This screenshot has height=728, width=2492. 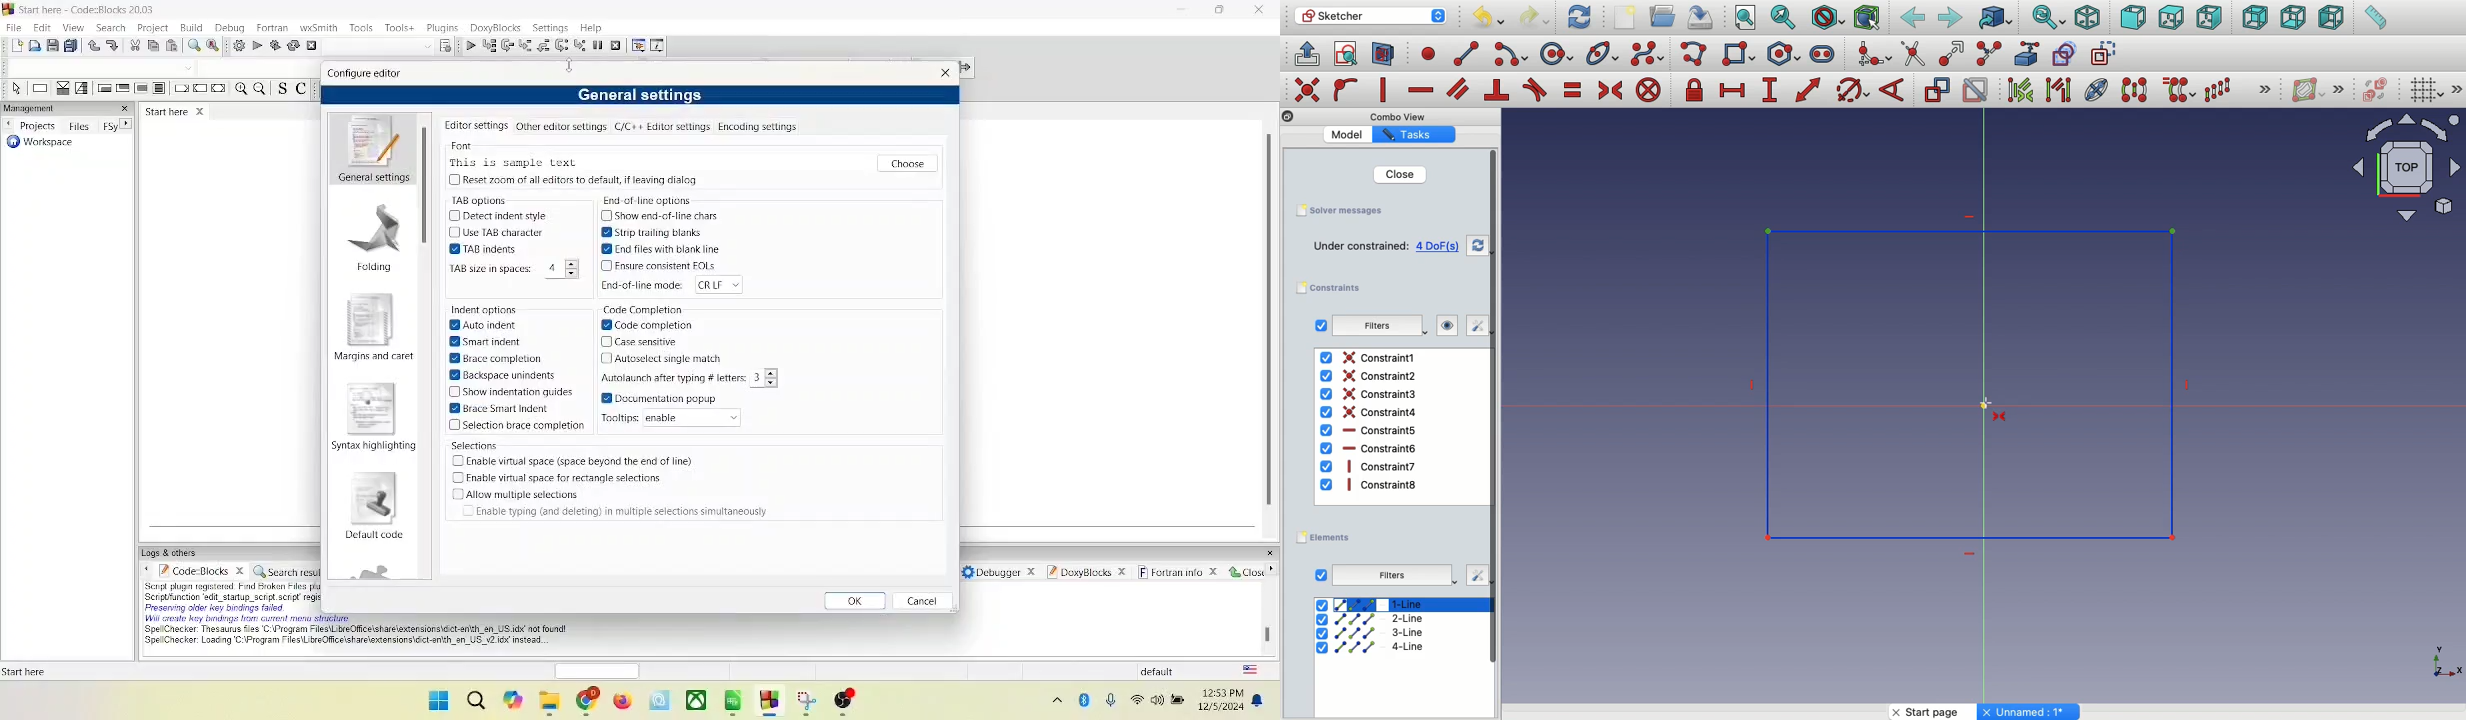 What do you see at coordinates (153, 29) in the screenshot?
I see `project` at bounding box center [153, 29].